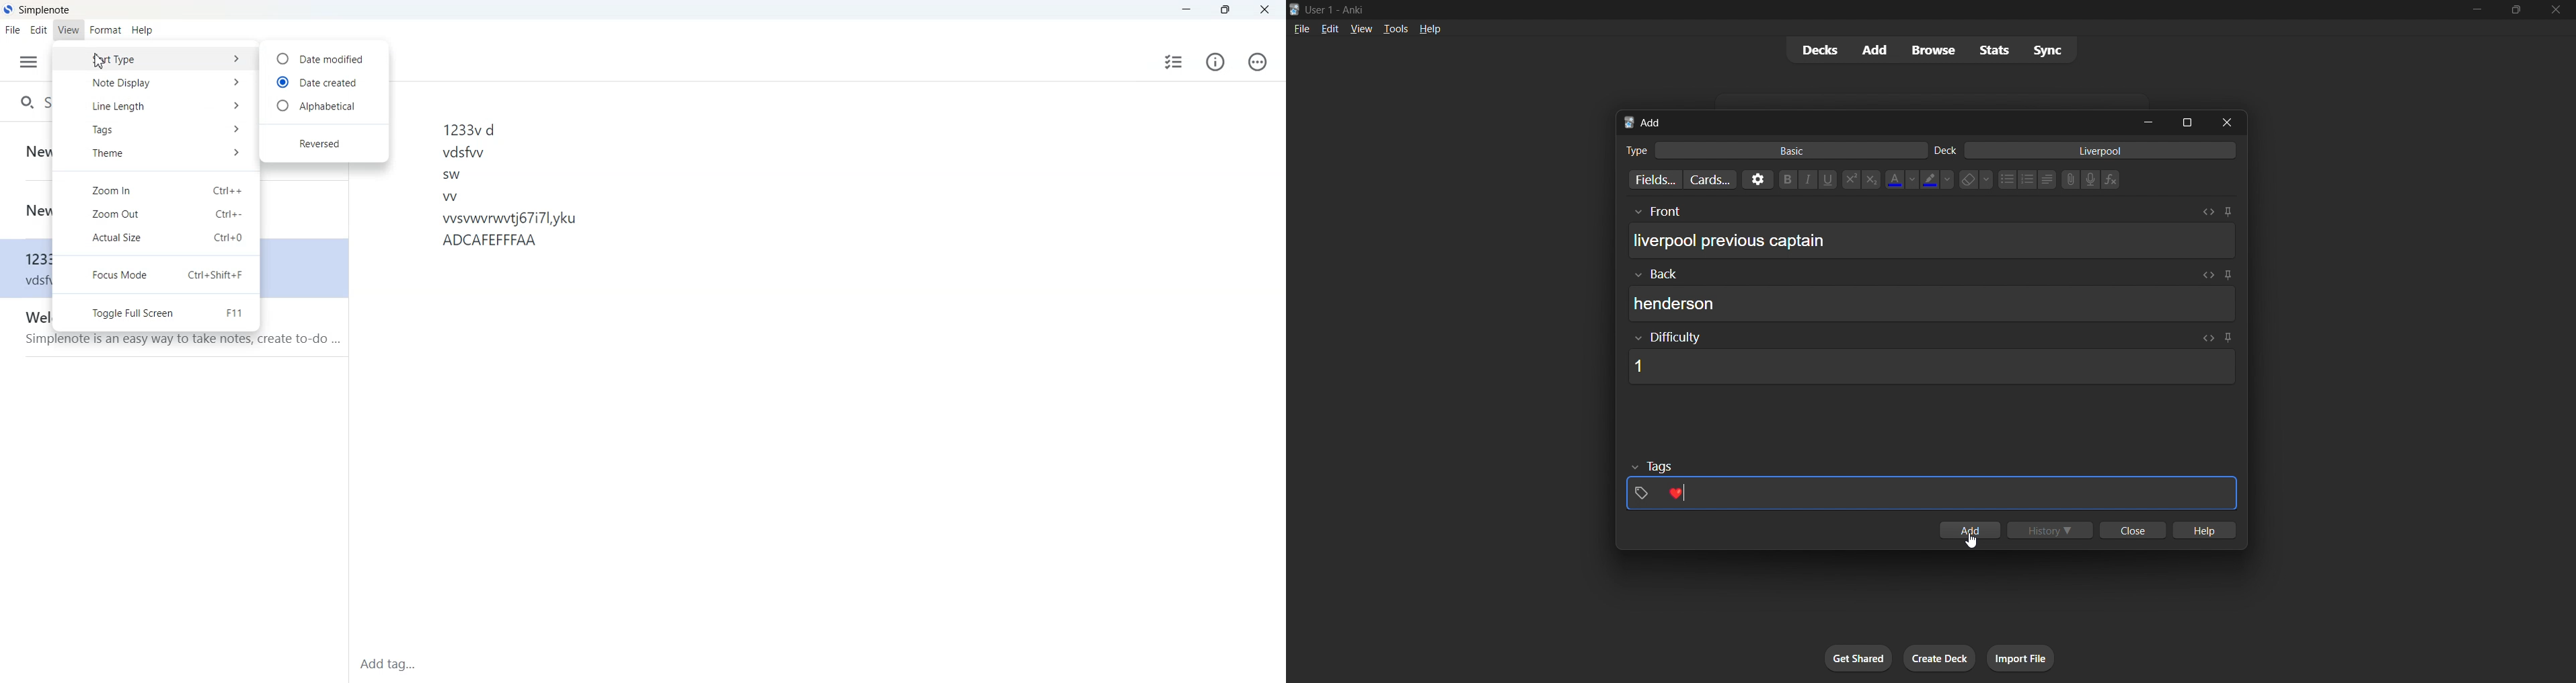 The image size is (2576, 700). What do you see at coordinates (1299, 28) in the screenshot?
I see `file` at bounding box center [1299, 28].